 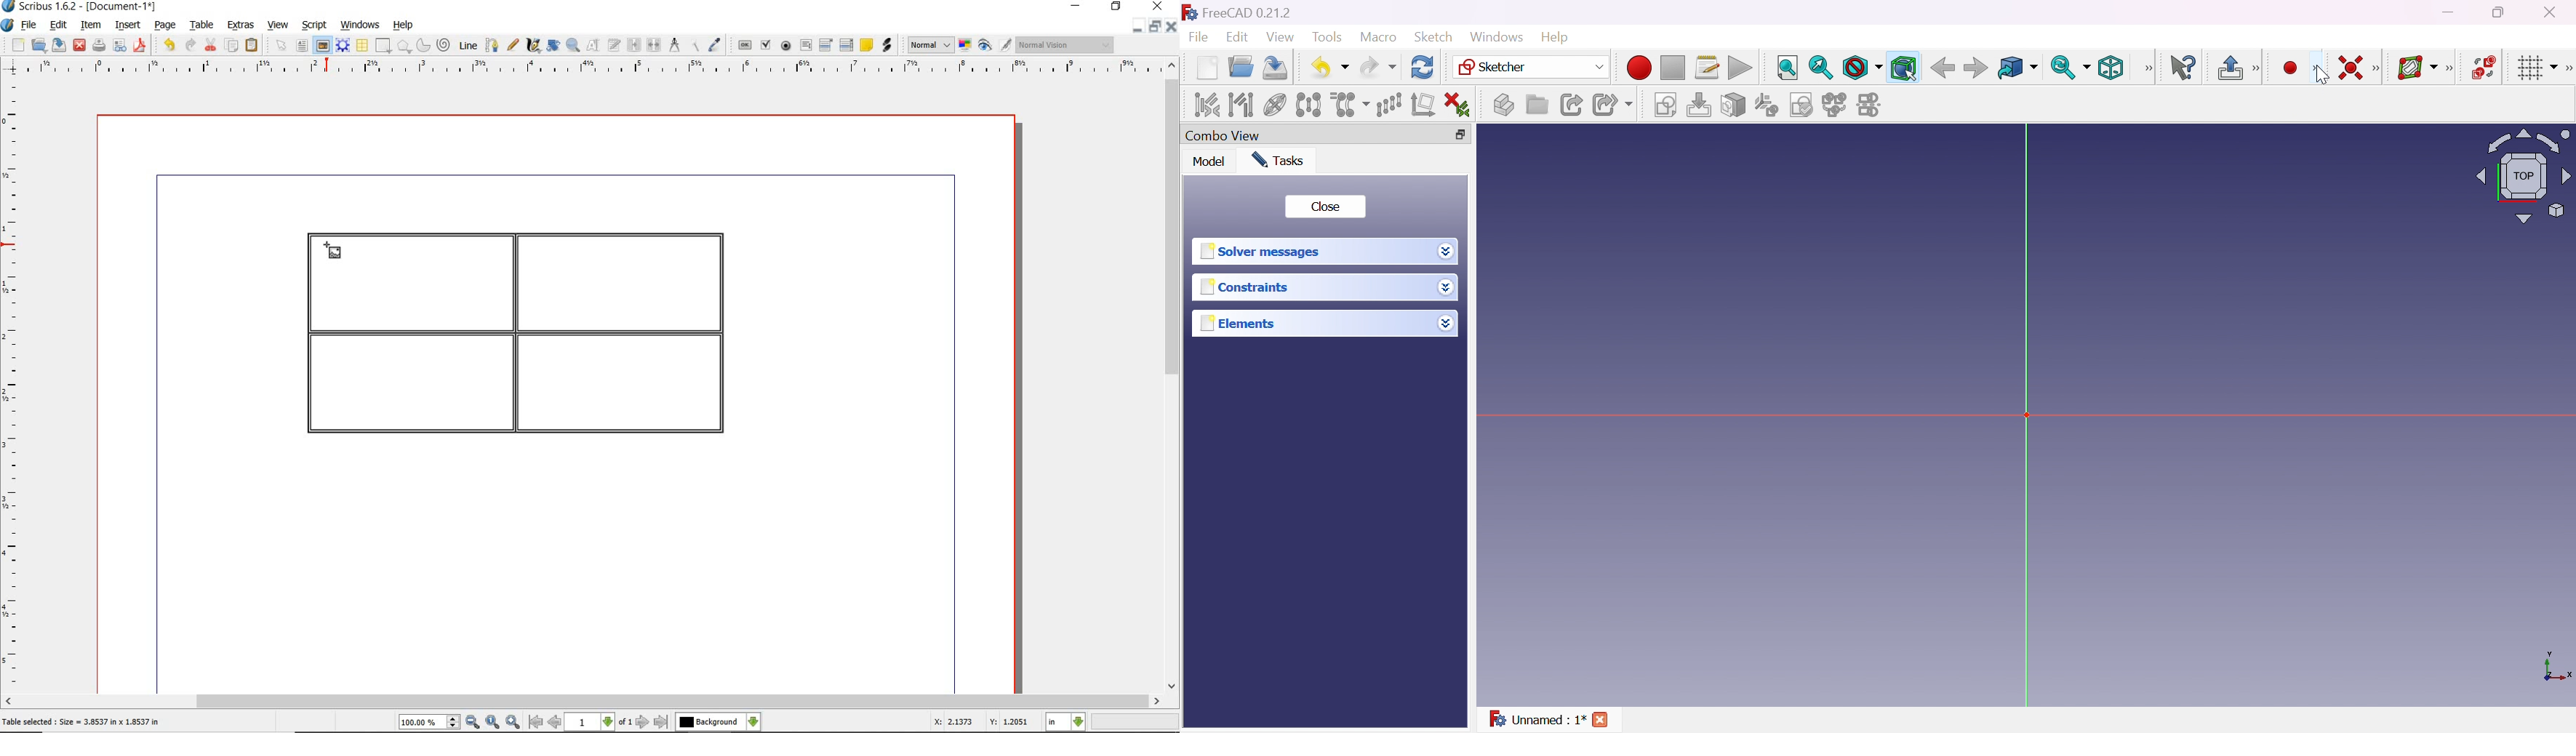 What do you see at coordinates (2451, 68) in the screenshot?
I see `[Sketcher B-spline tools]` at bounding box center [2451, 68].